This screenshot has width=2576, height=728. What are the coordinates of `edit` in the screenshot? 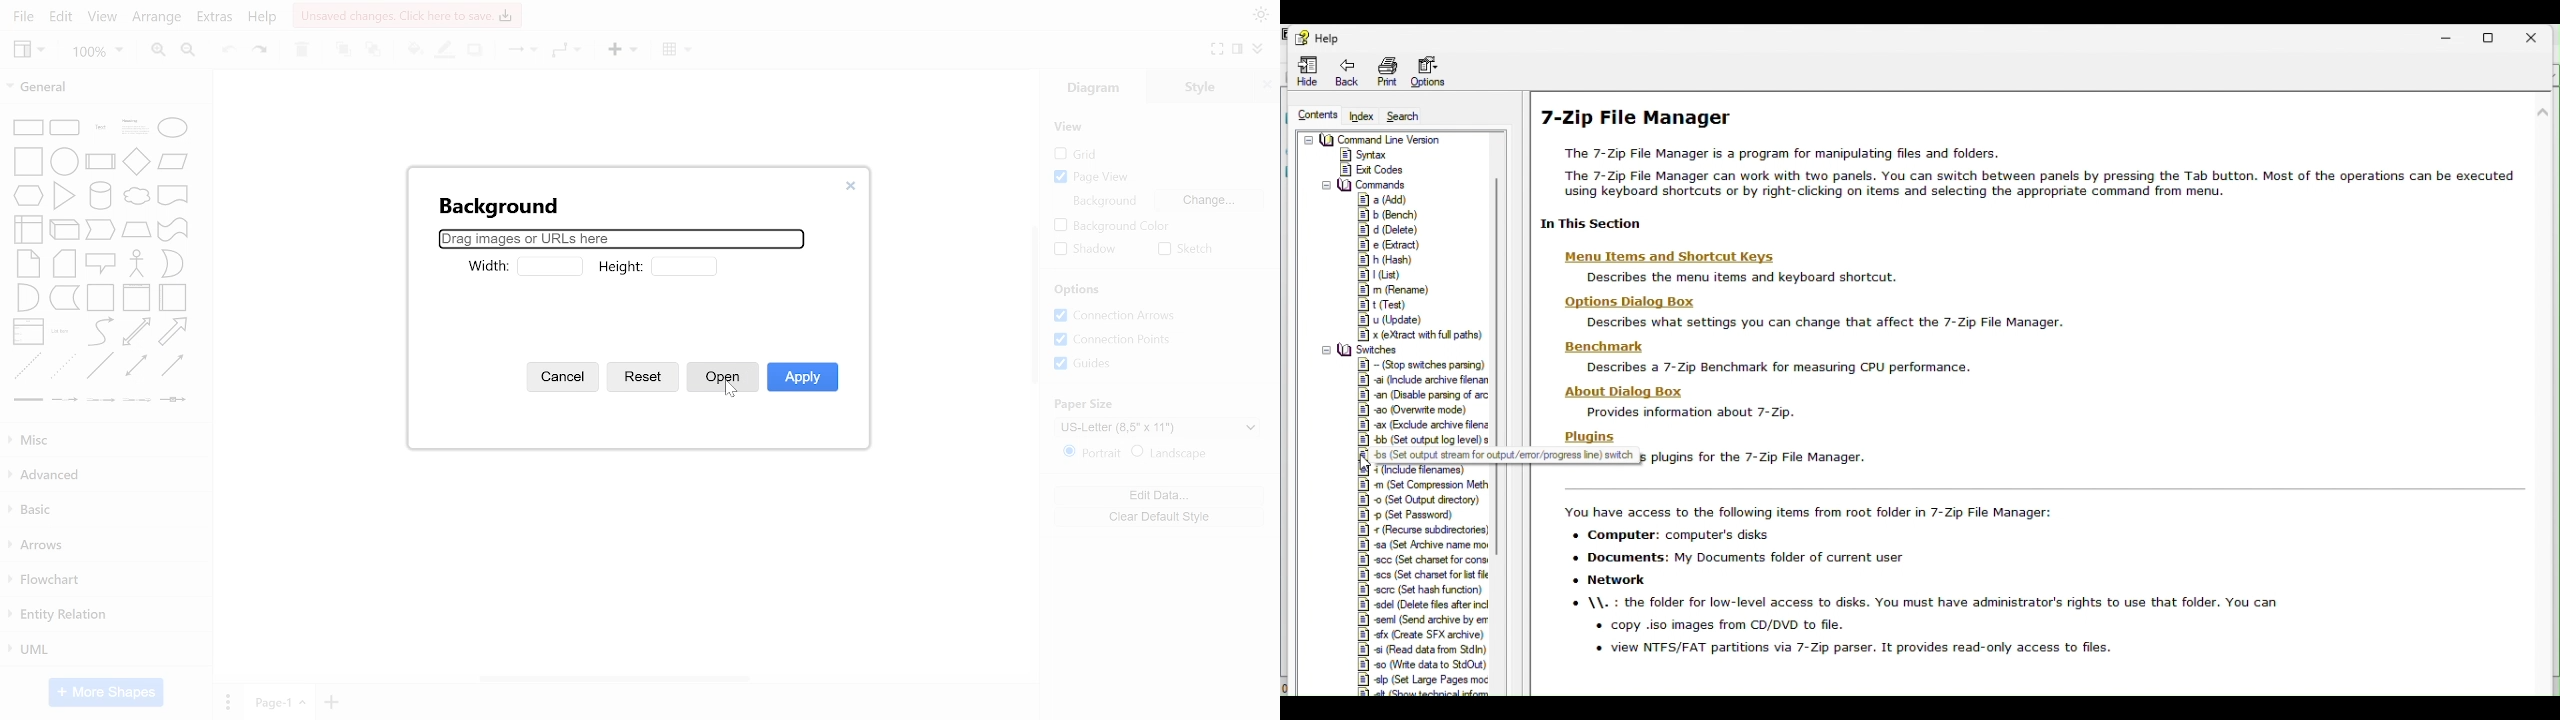 It's located at (63, 16).